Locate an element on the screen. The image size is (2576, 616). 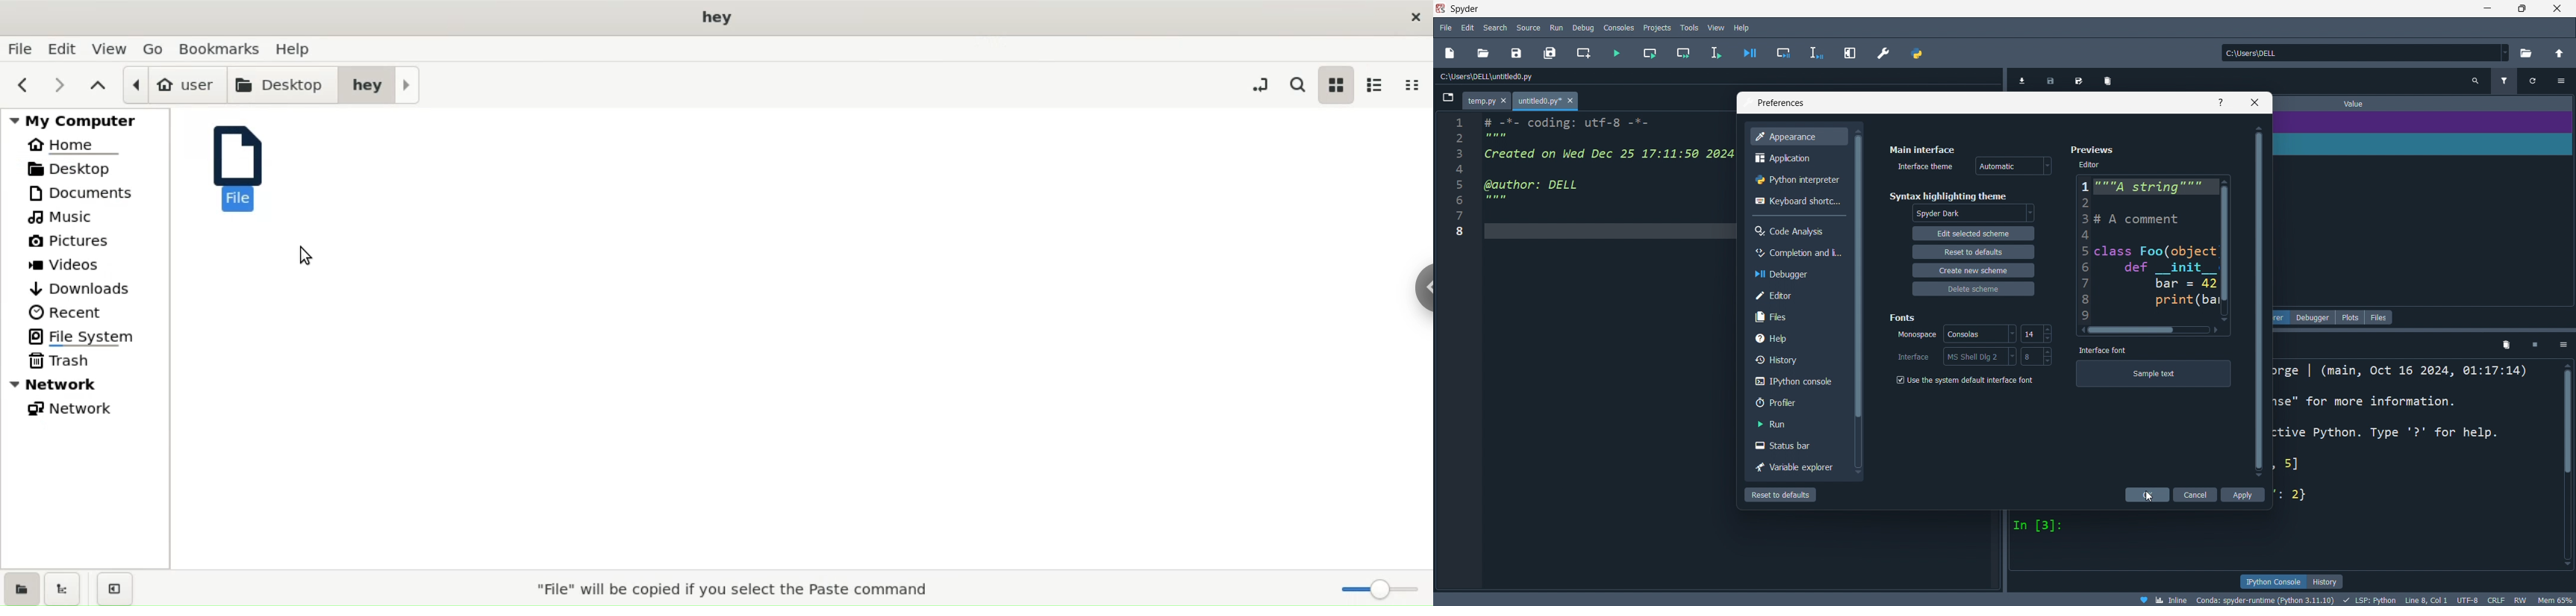
8 is located at coordinates (1462, 233).